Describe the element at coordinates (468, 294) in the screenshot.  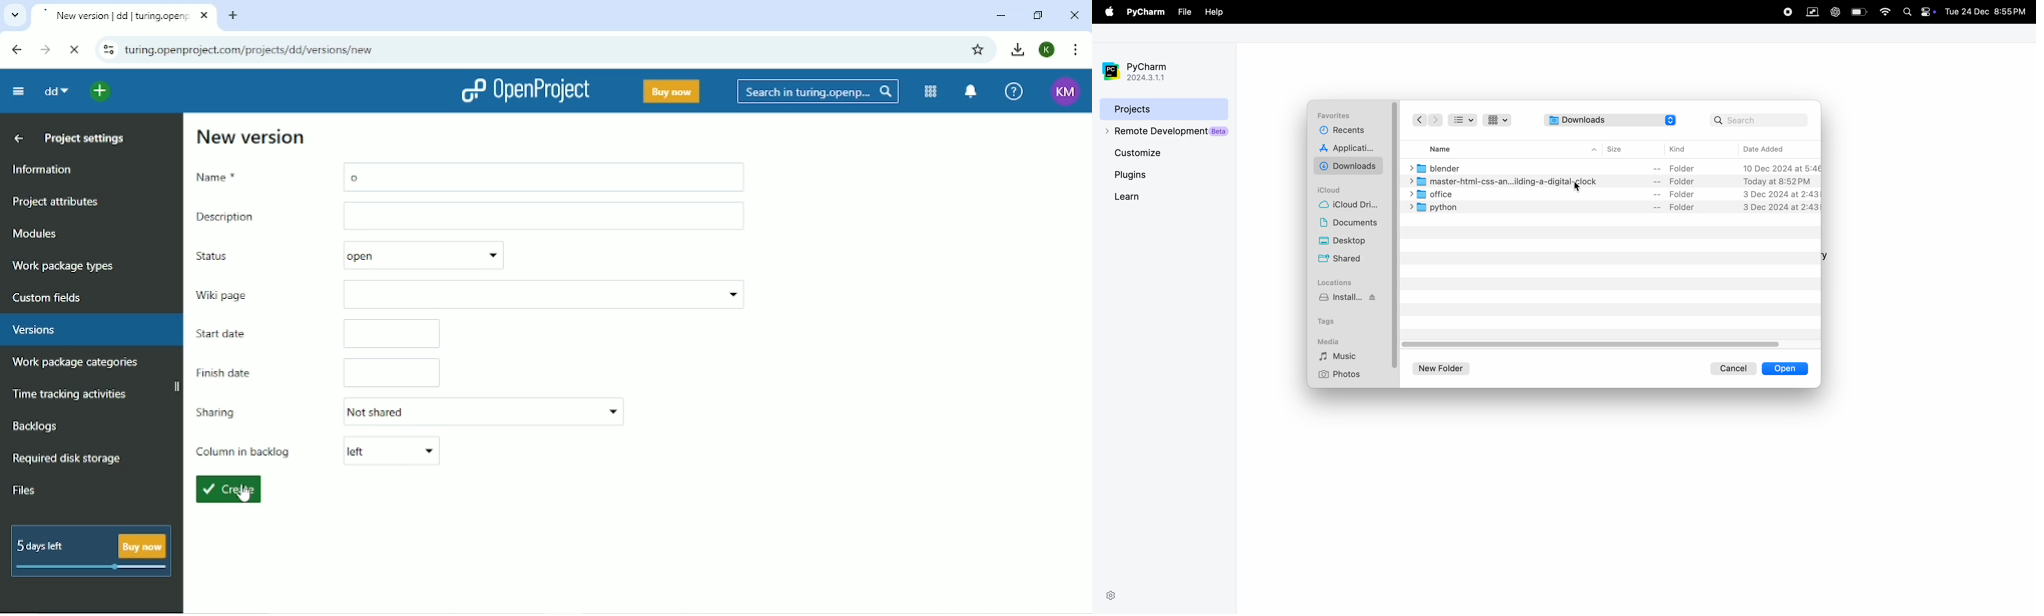
I see `Wiki page` at that location.